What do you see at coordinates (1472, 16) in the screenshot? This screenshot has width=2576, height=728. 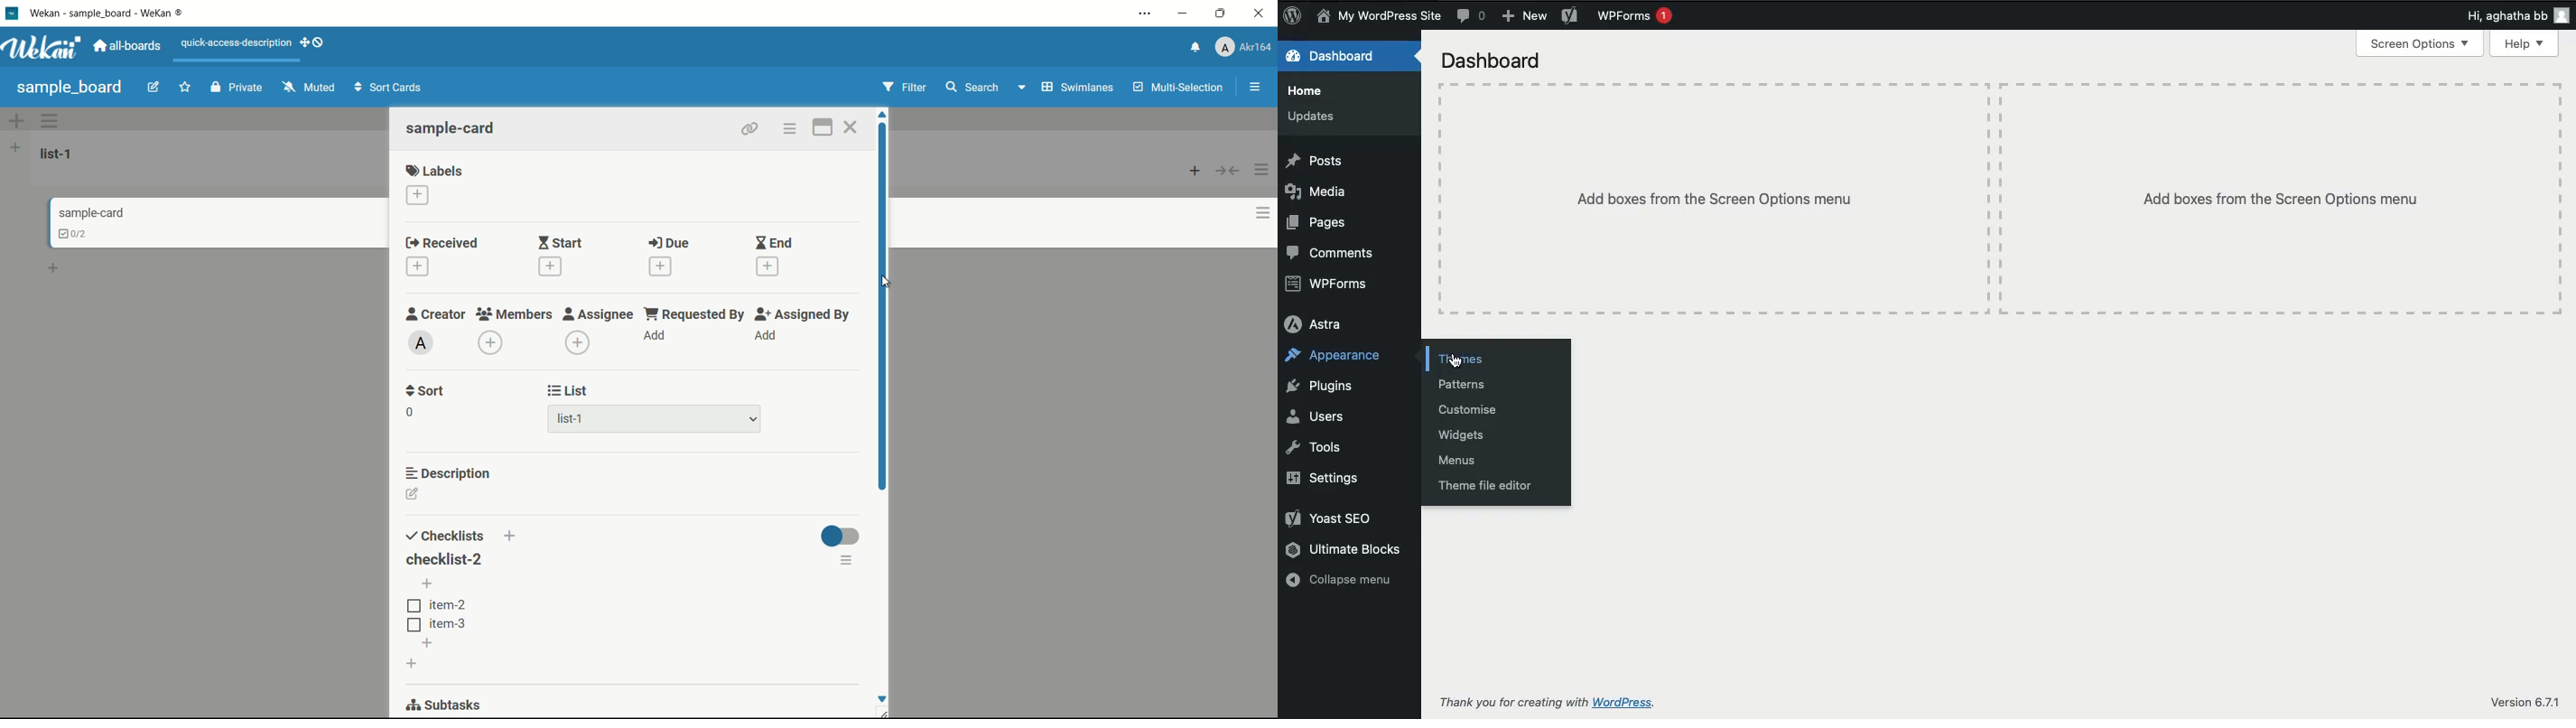 I see `Comments` at bounding box center [1472, 16].